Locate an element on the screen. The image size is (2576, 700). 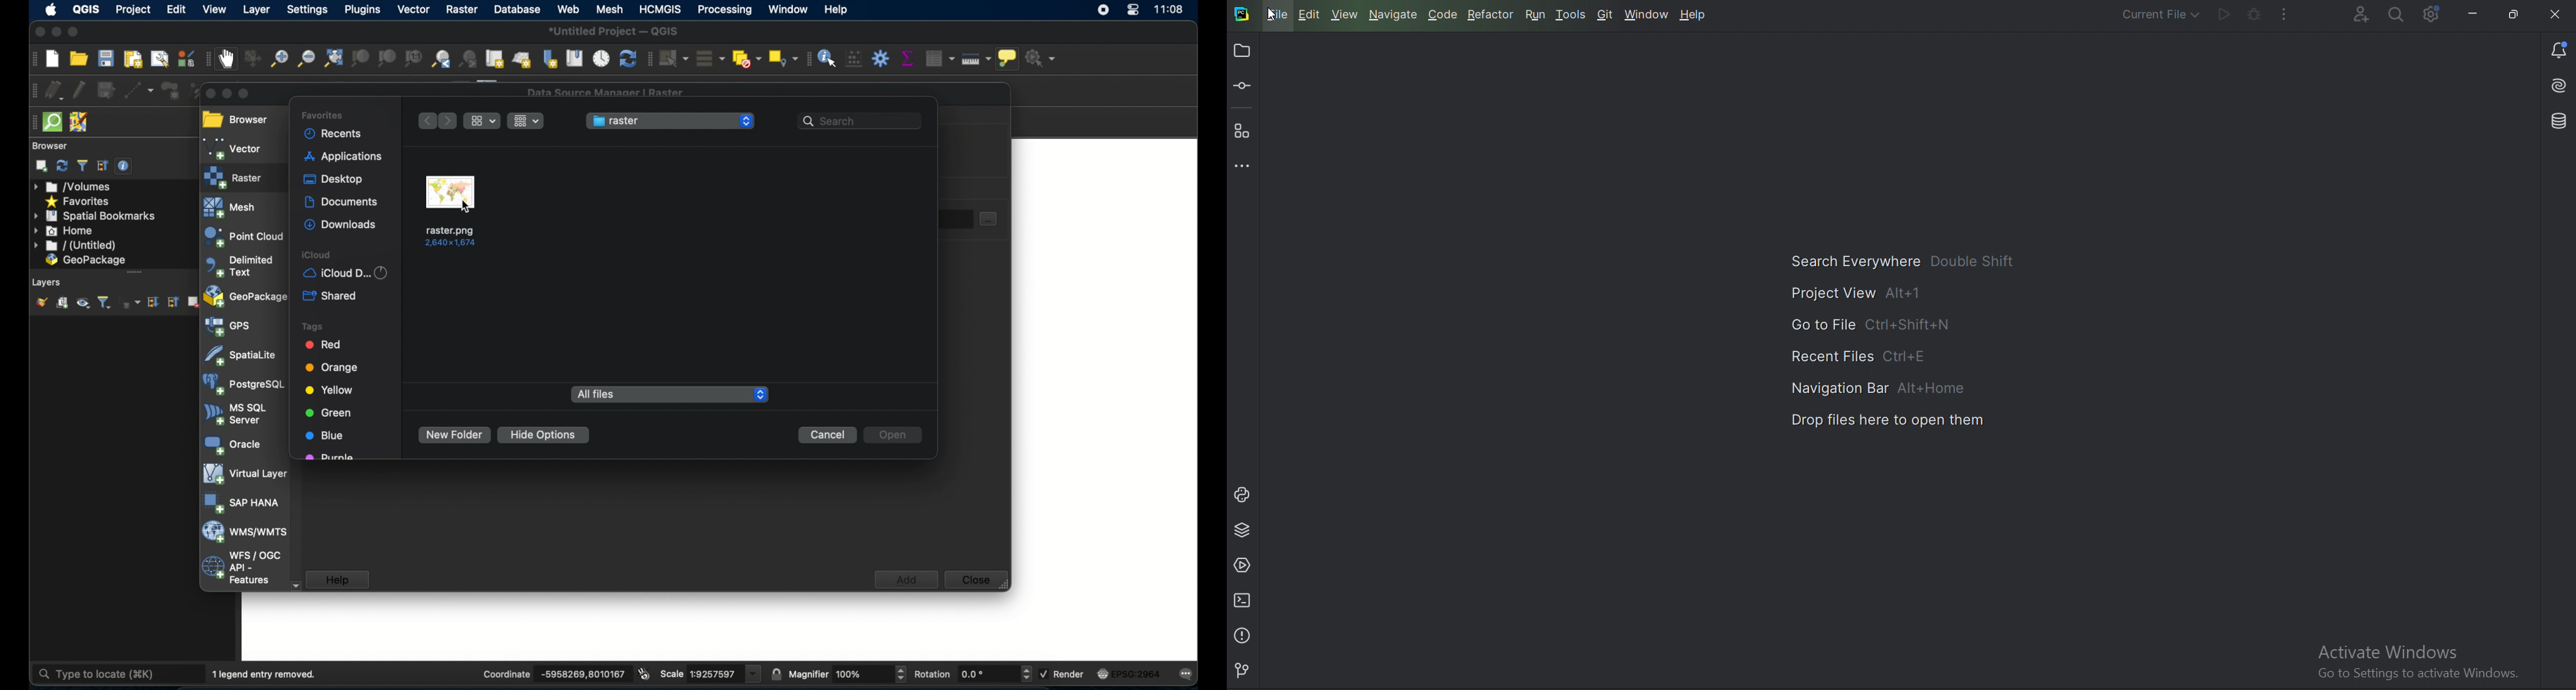
toggle editing is located at coordinates (80, 88).